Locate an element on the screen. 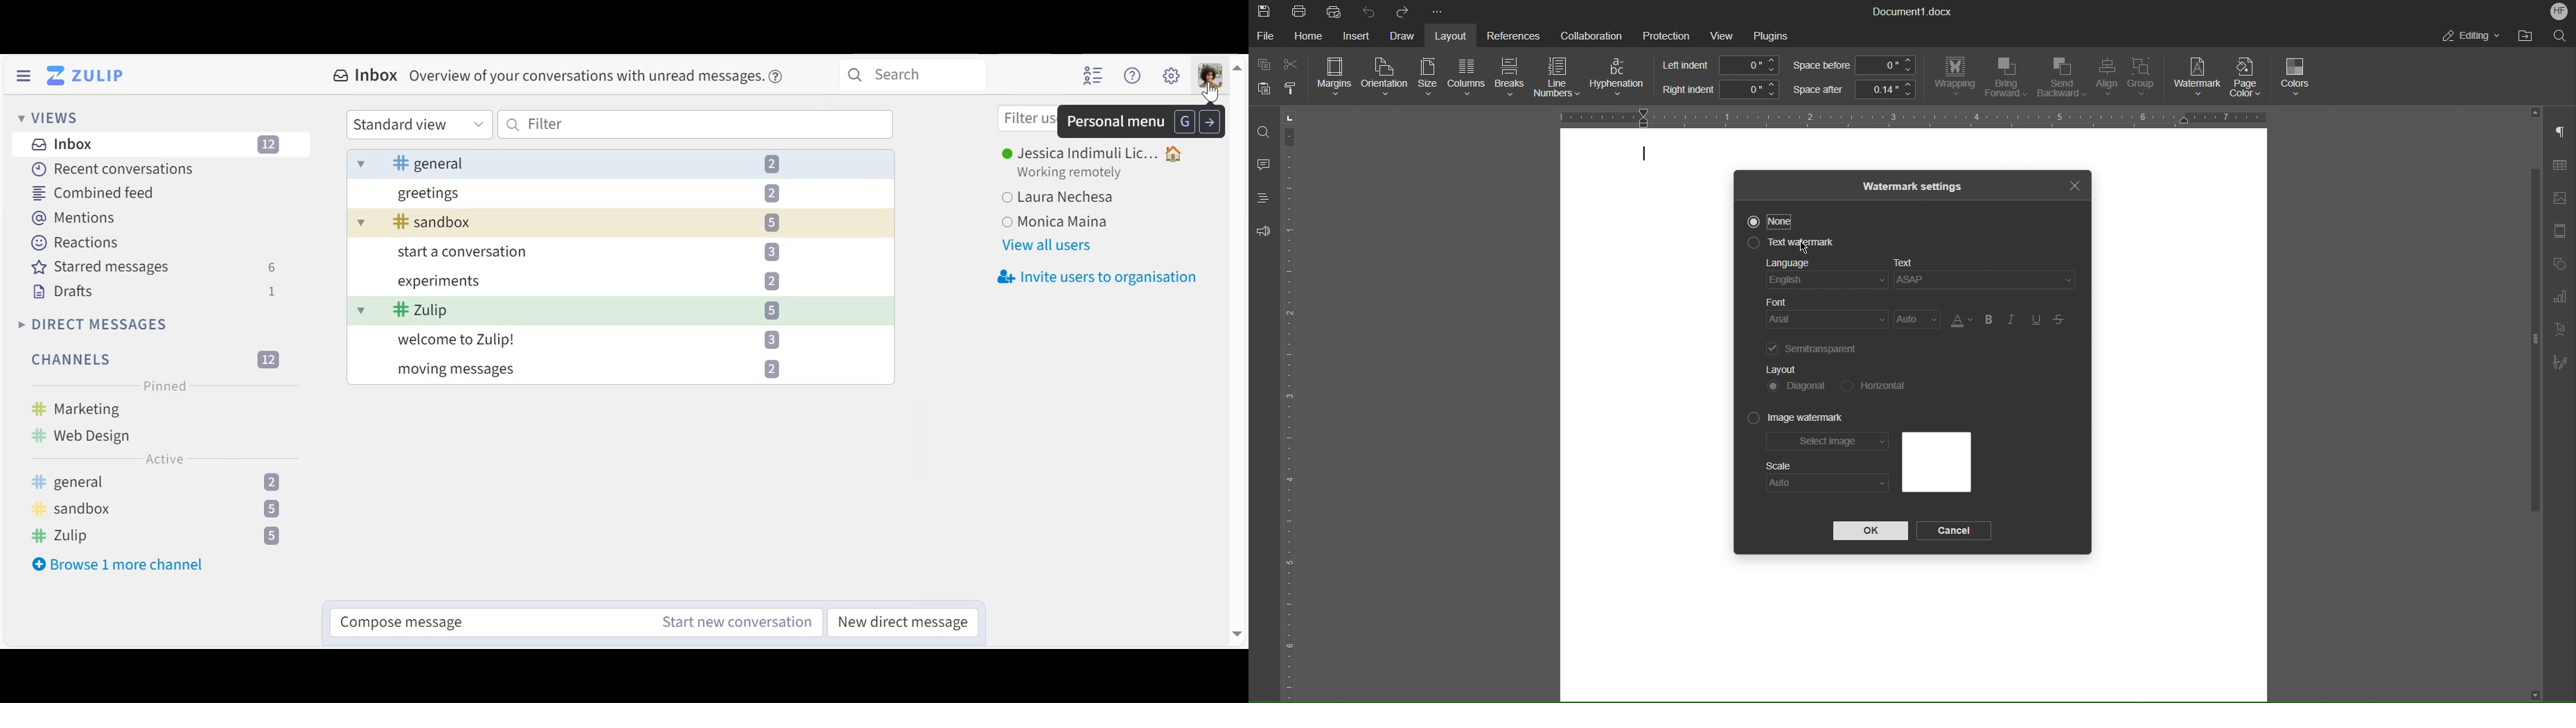 Image resolution: width=2576 pixels, height=728 pixels. Insert Image is located at coordinates (2559, 198).